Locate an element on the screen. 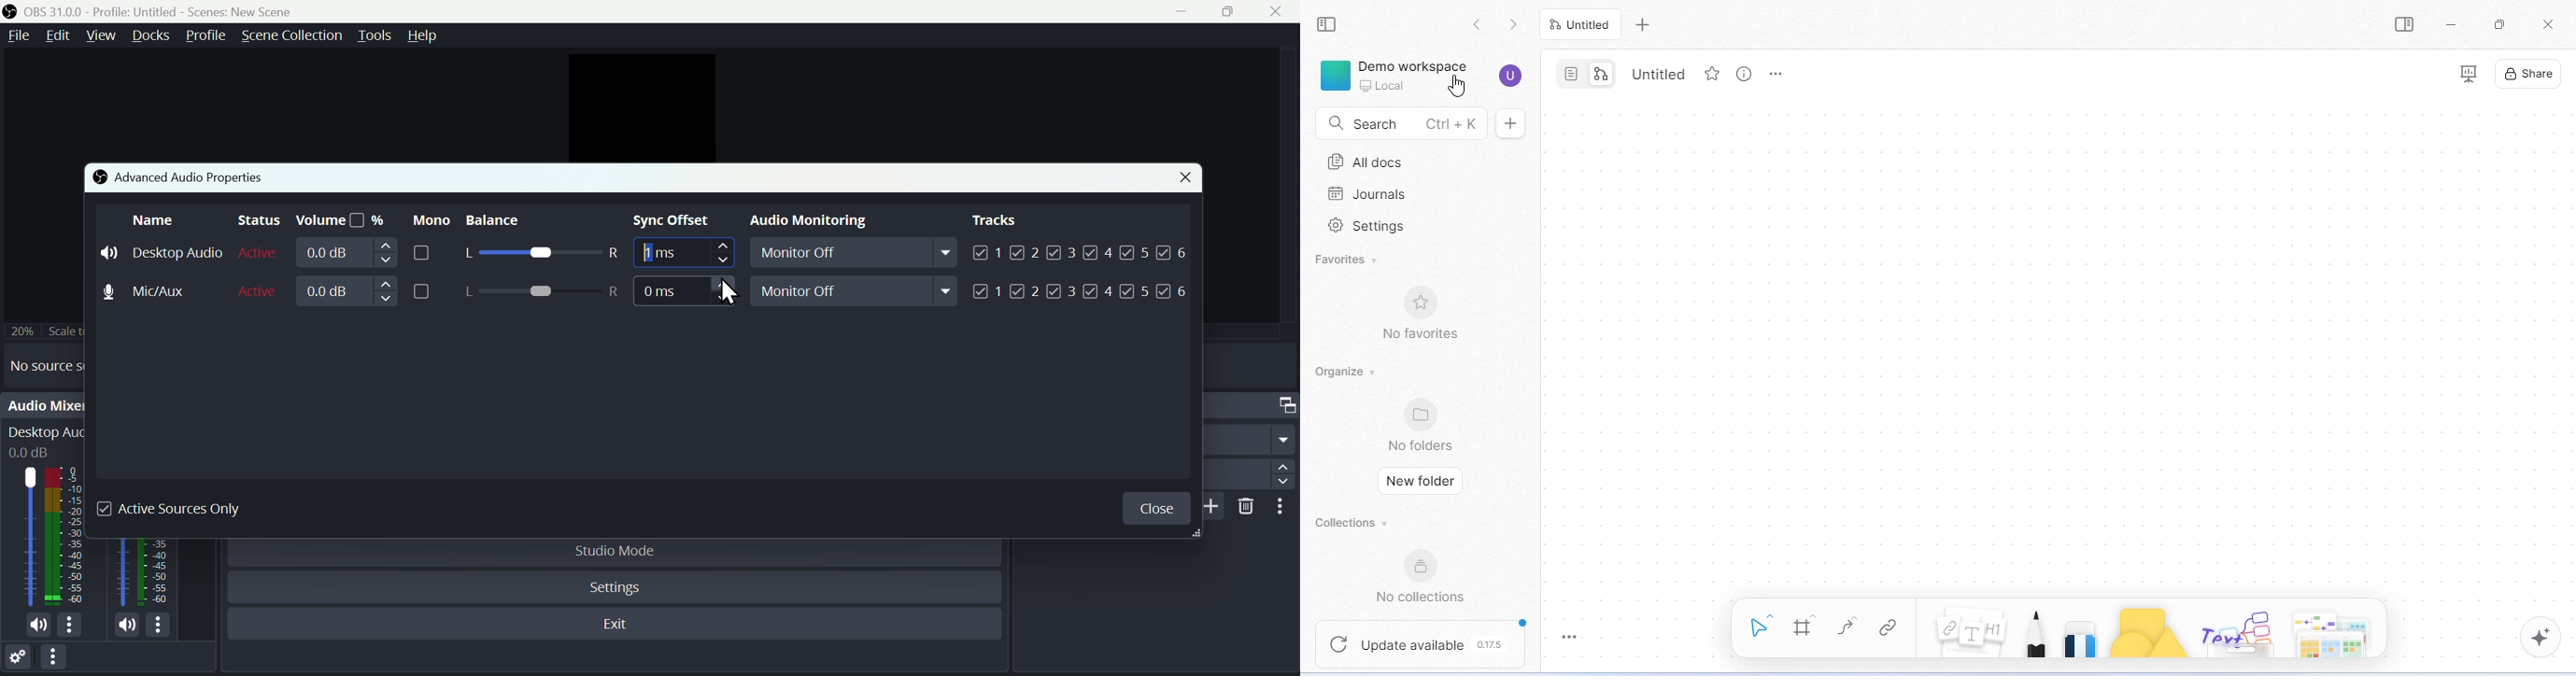 This screenshot has width=2576, height=700. (un)check Track 2 is located at coordinates (1026, 291).